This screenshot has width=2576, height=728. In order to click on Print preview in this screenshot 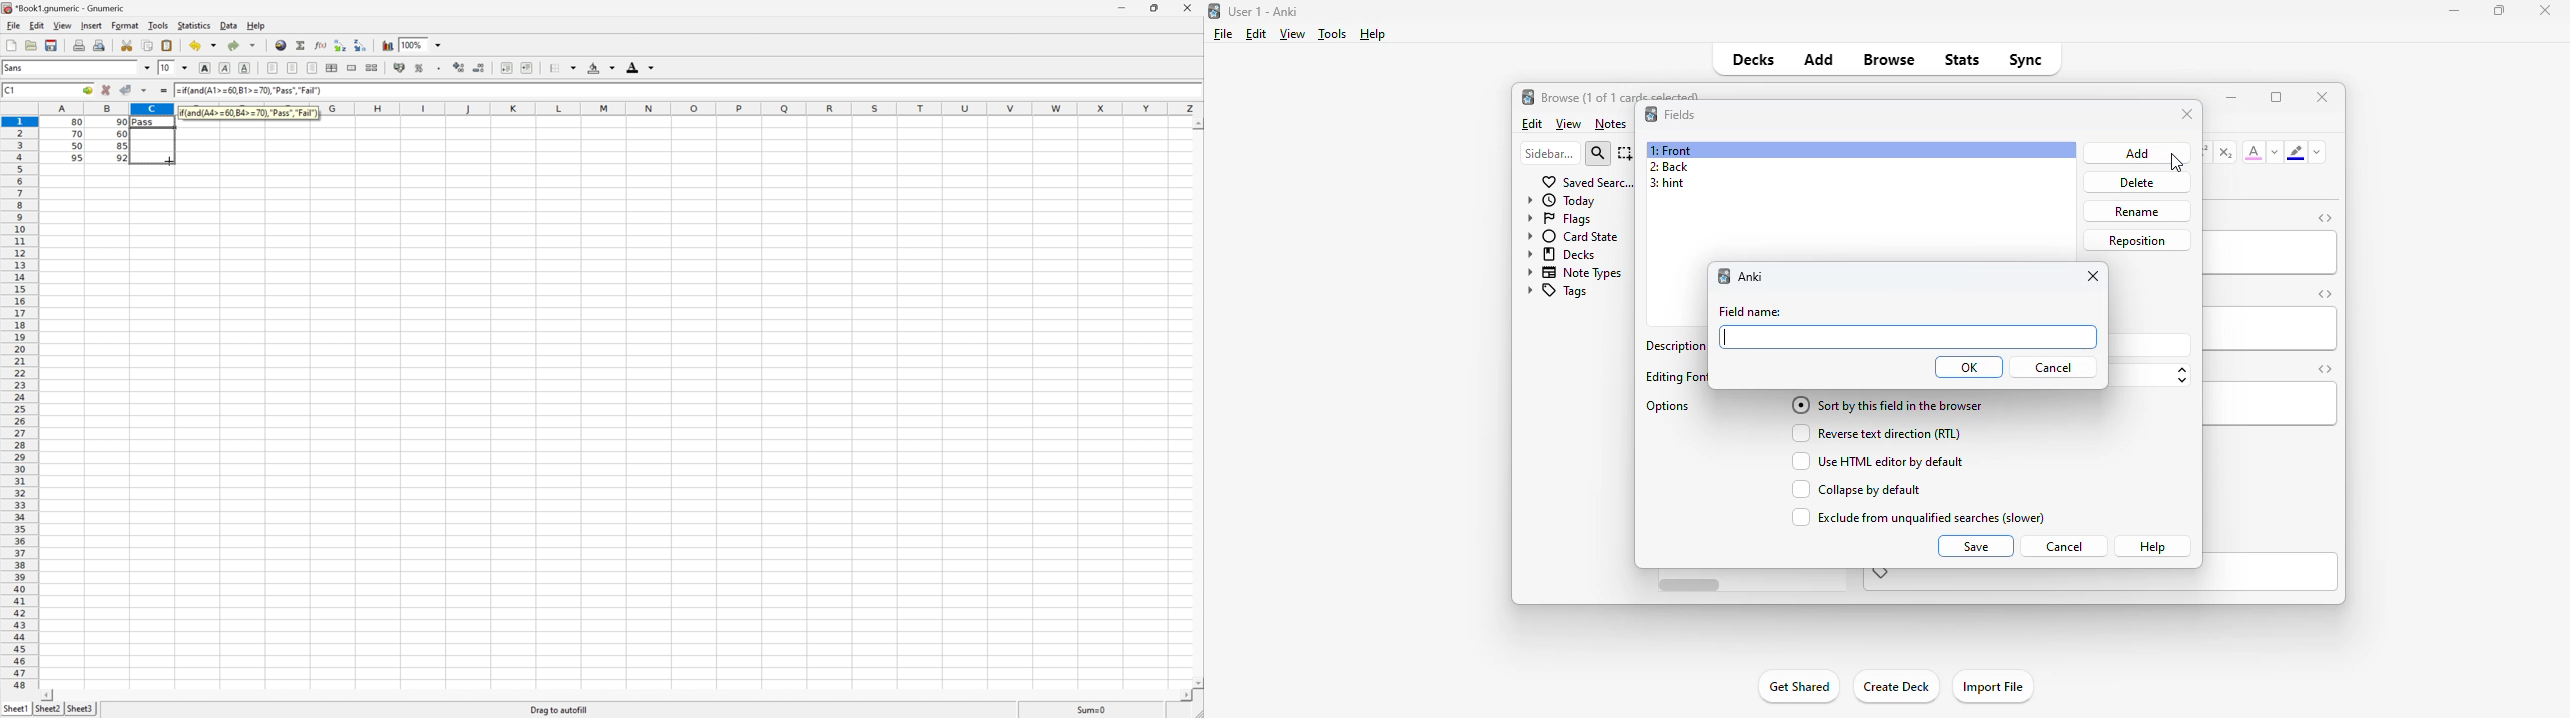, I will do `click(99, 46)`.